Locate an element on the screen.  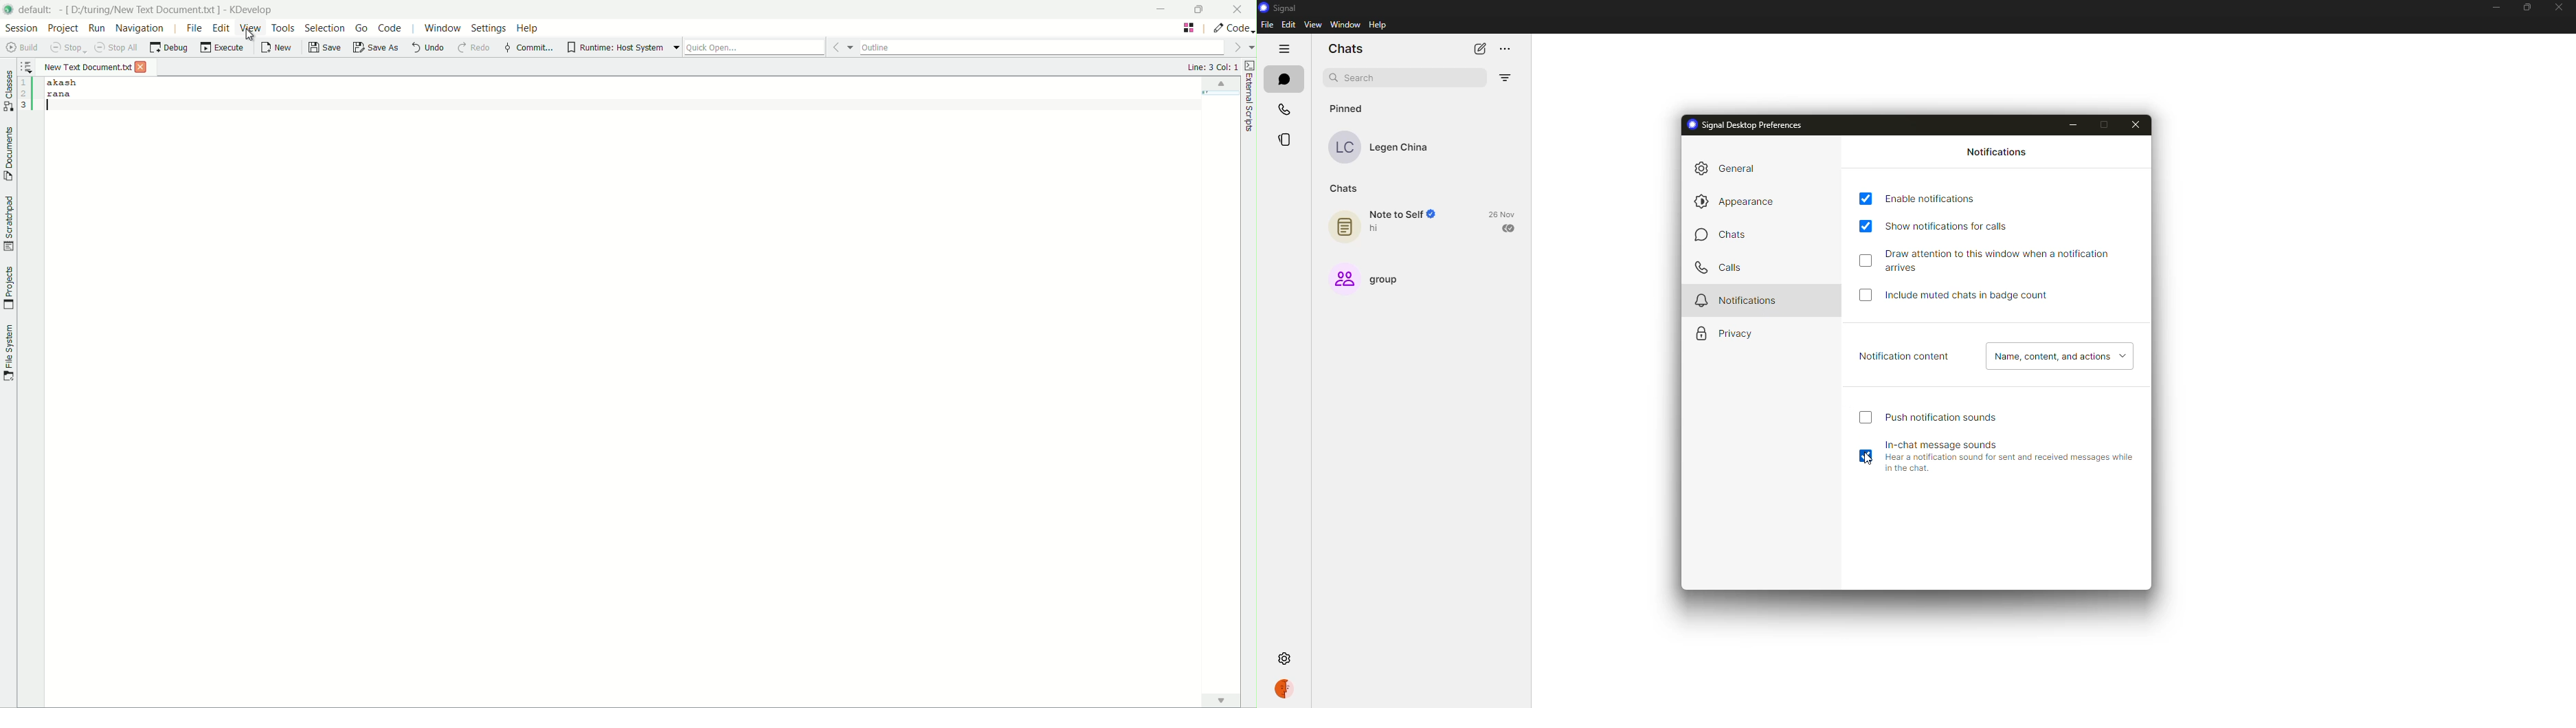
stories is located at coordinates (1286, 140).